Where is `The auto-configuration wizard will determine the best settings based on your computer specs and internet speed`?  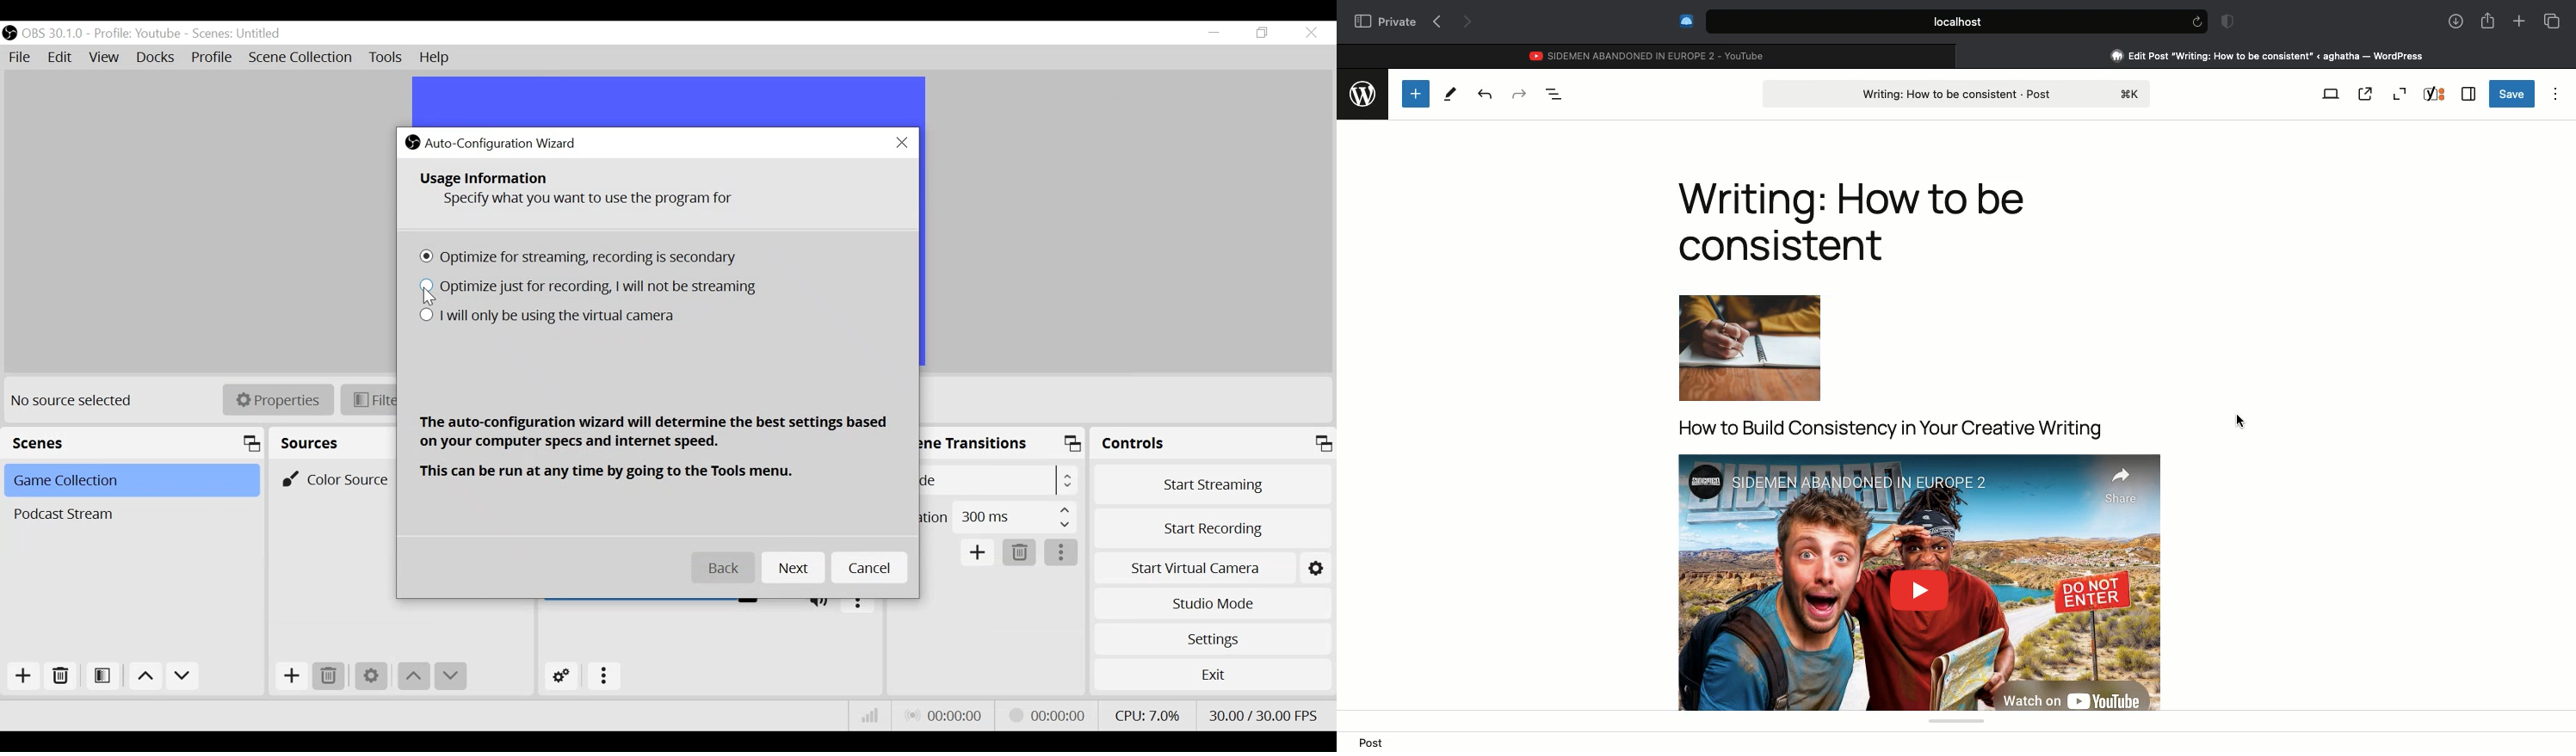 The auto-configuration wizard will determine the best settings based on your computer specs and internet speed is located at coordinates (655, 433).